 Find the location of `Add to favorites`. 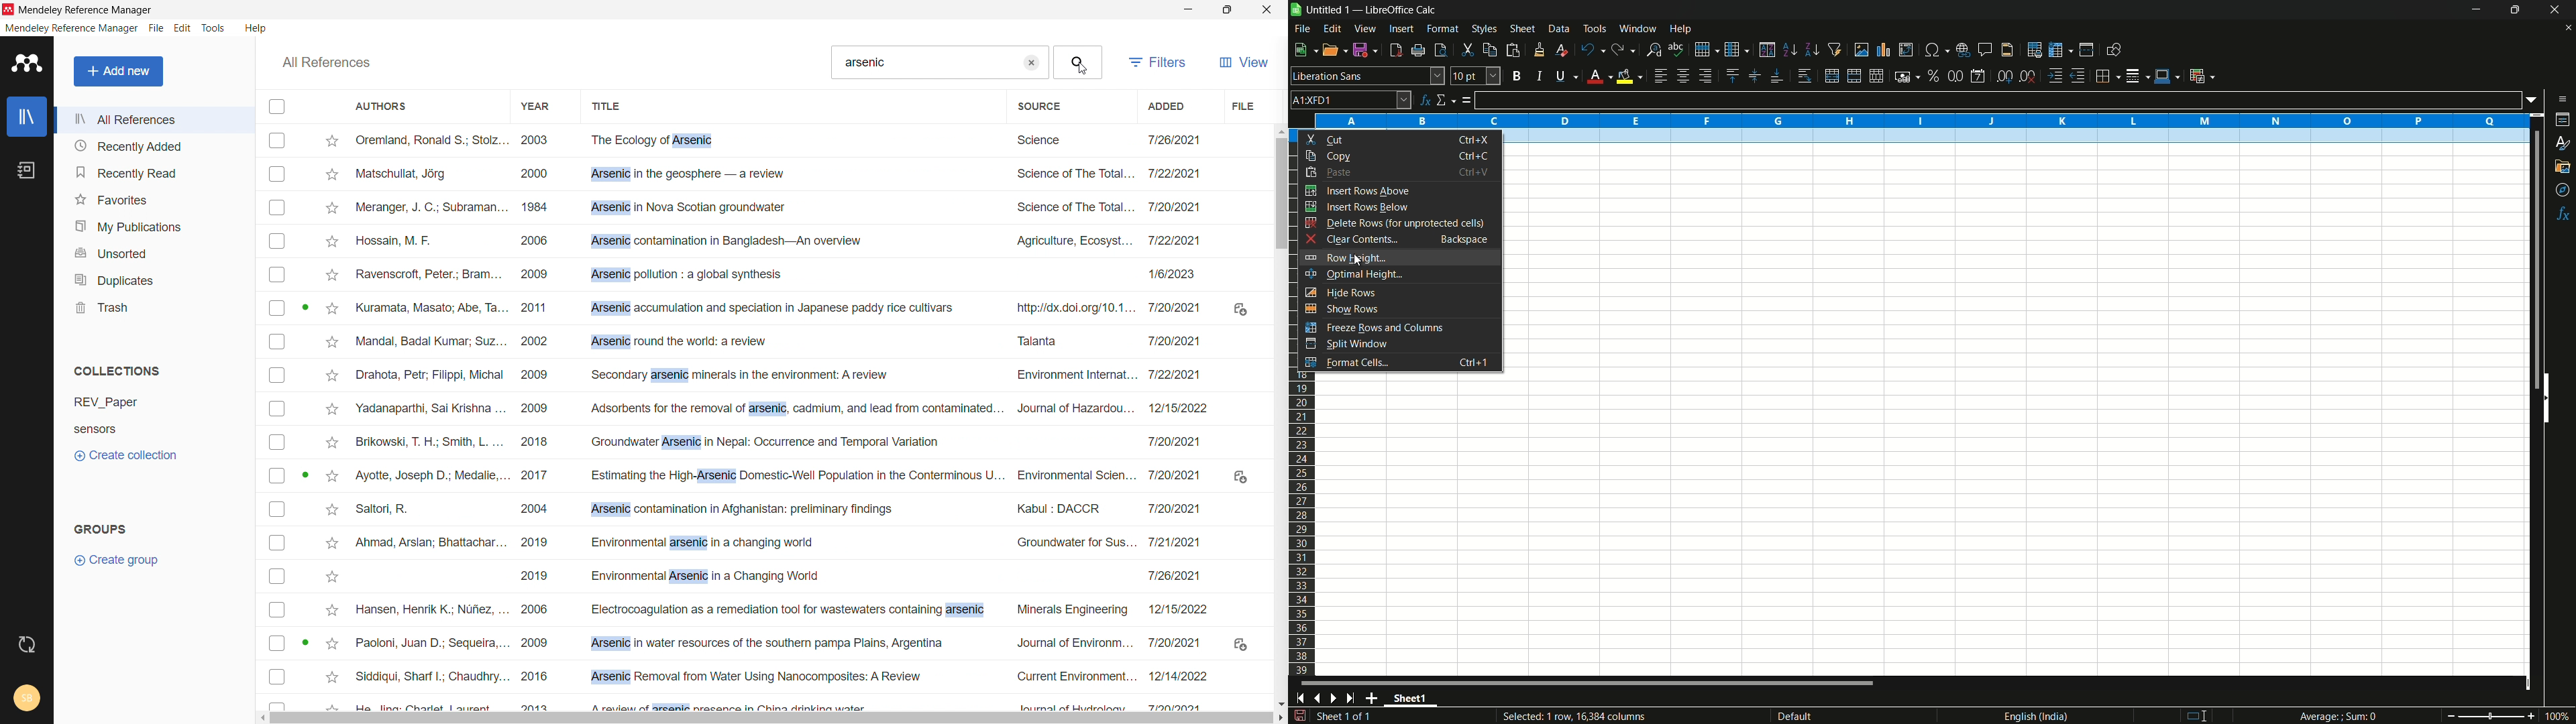

Add to favorites is located at coordinates (330, 205).